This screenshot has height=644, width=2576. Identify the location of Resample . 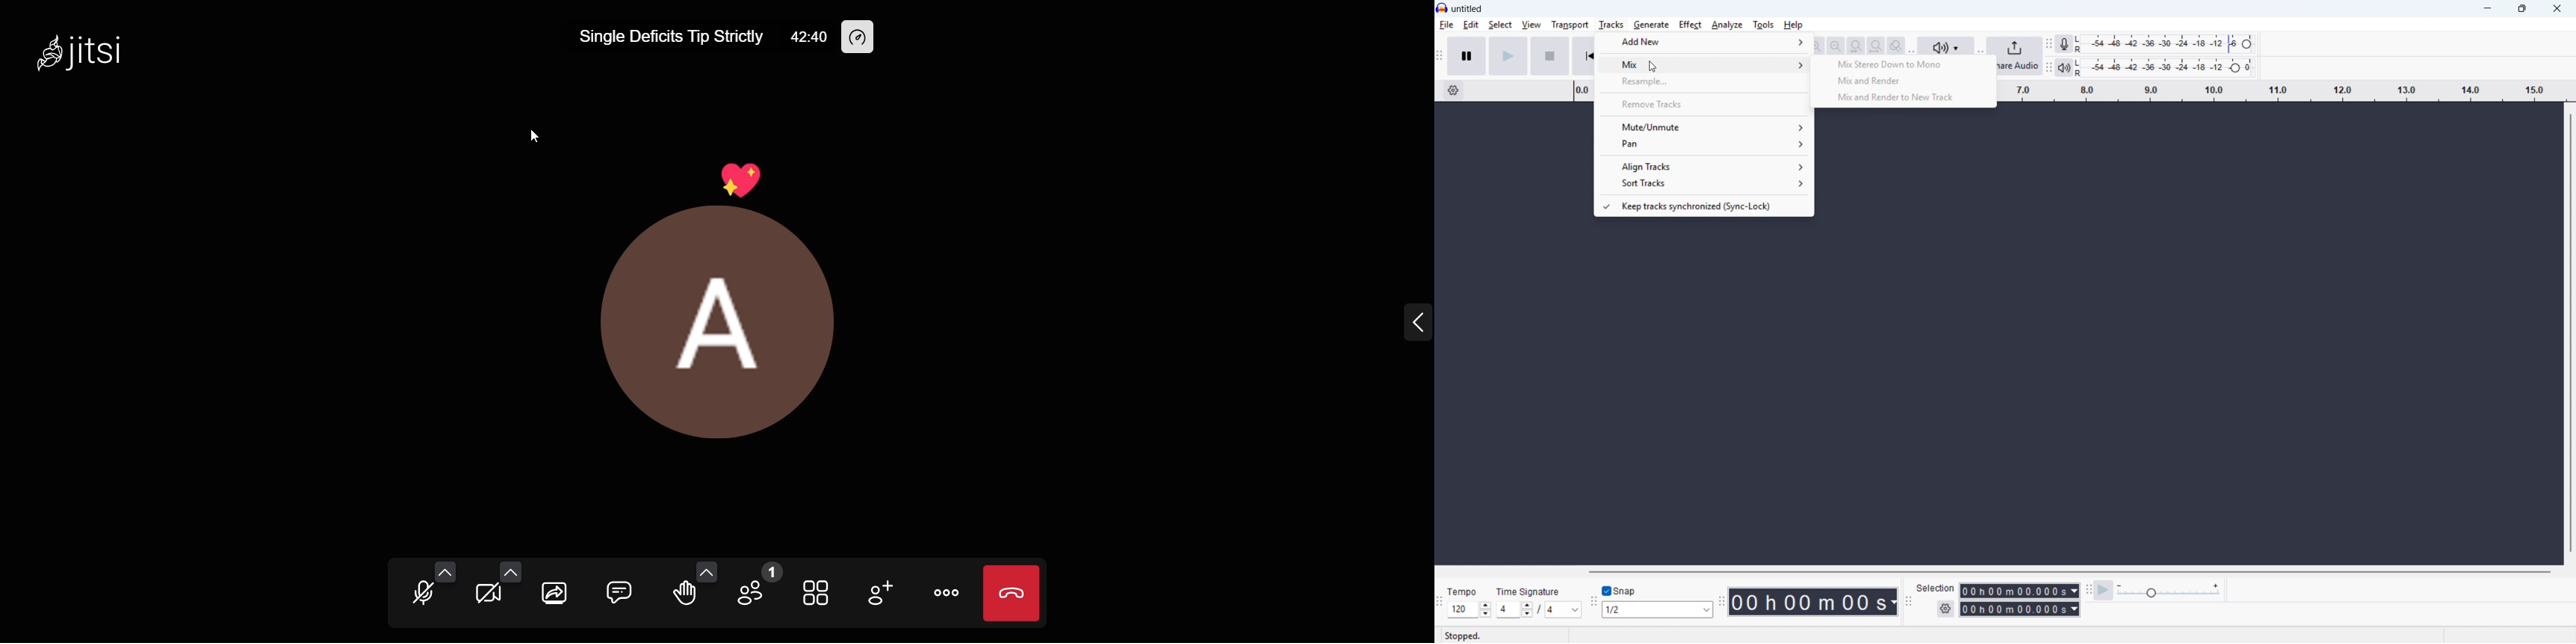
(1703, 82).